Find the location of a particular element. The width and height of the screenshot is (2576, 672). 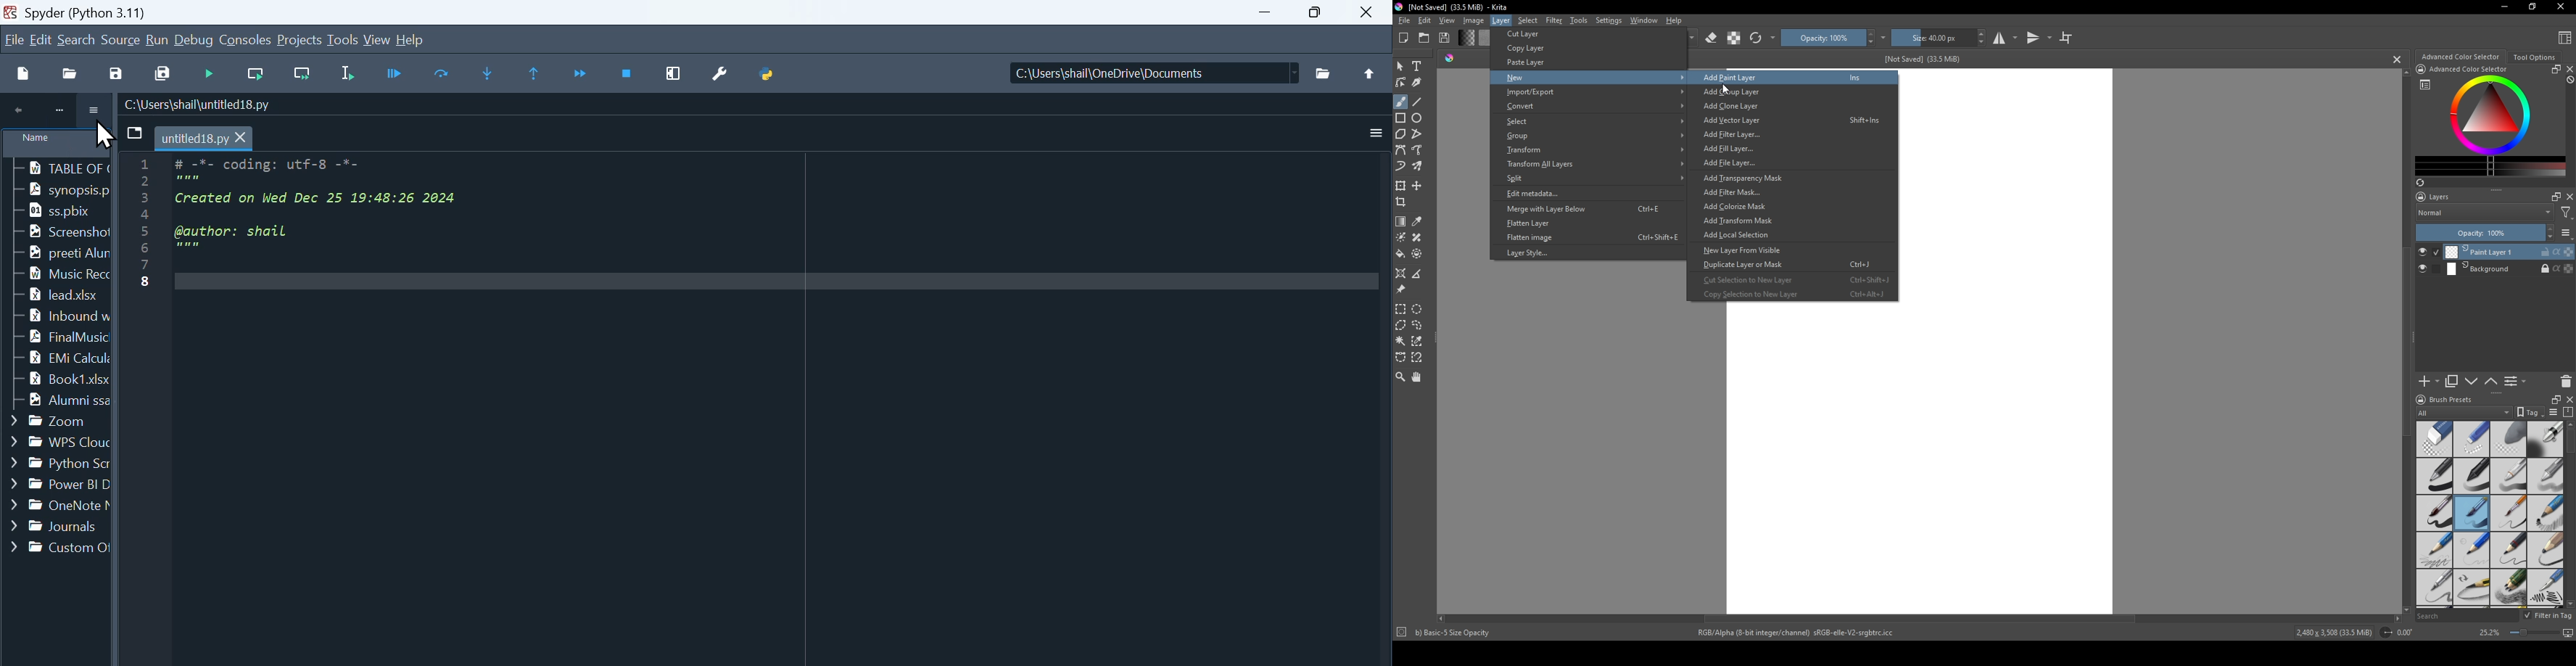

 is located at coordinates (43, 39).